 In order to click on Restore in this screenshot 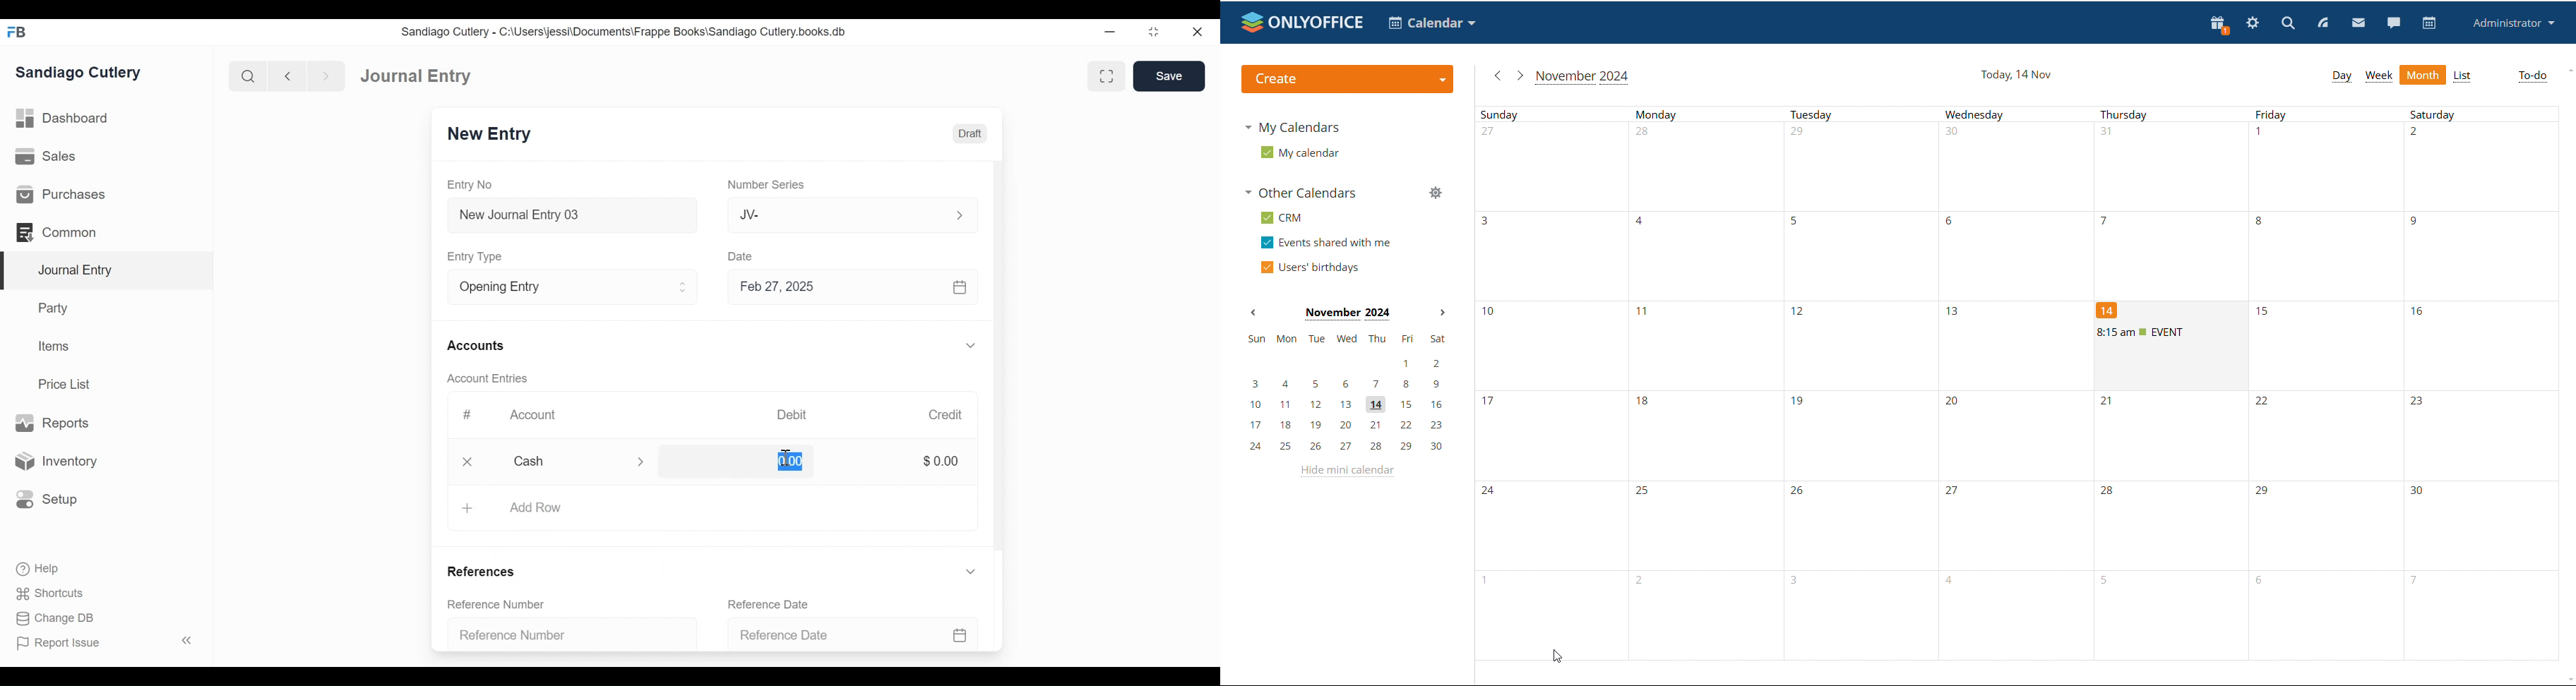, I will do `click(1153, 31)`.